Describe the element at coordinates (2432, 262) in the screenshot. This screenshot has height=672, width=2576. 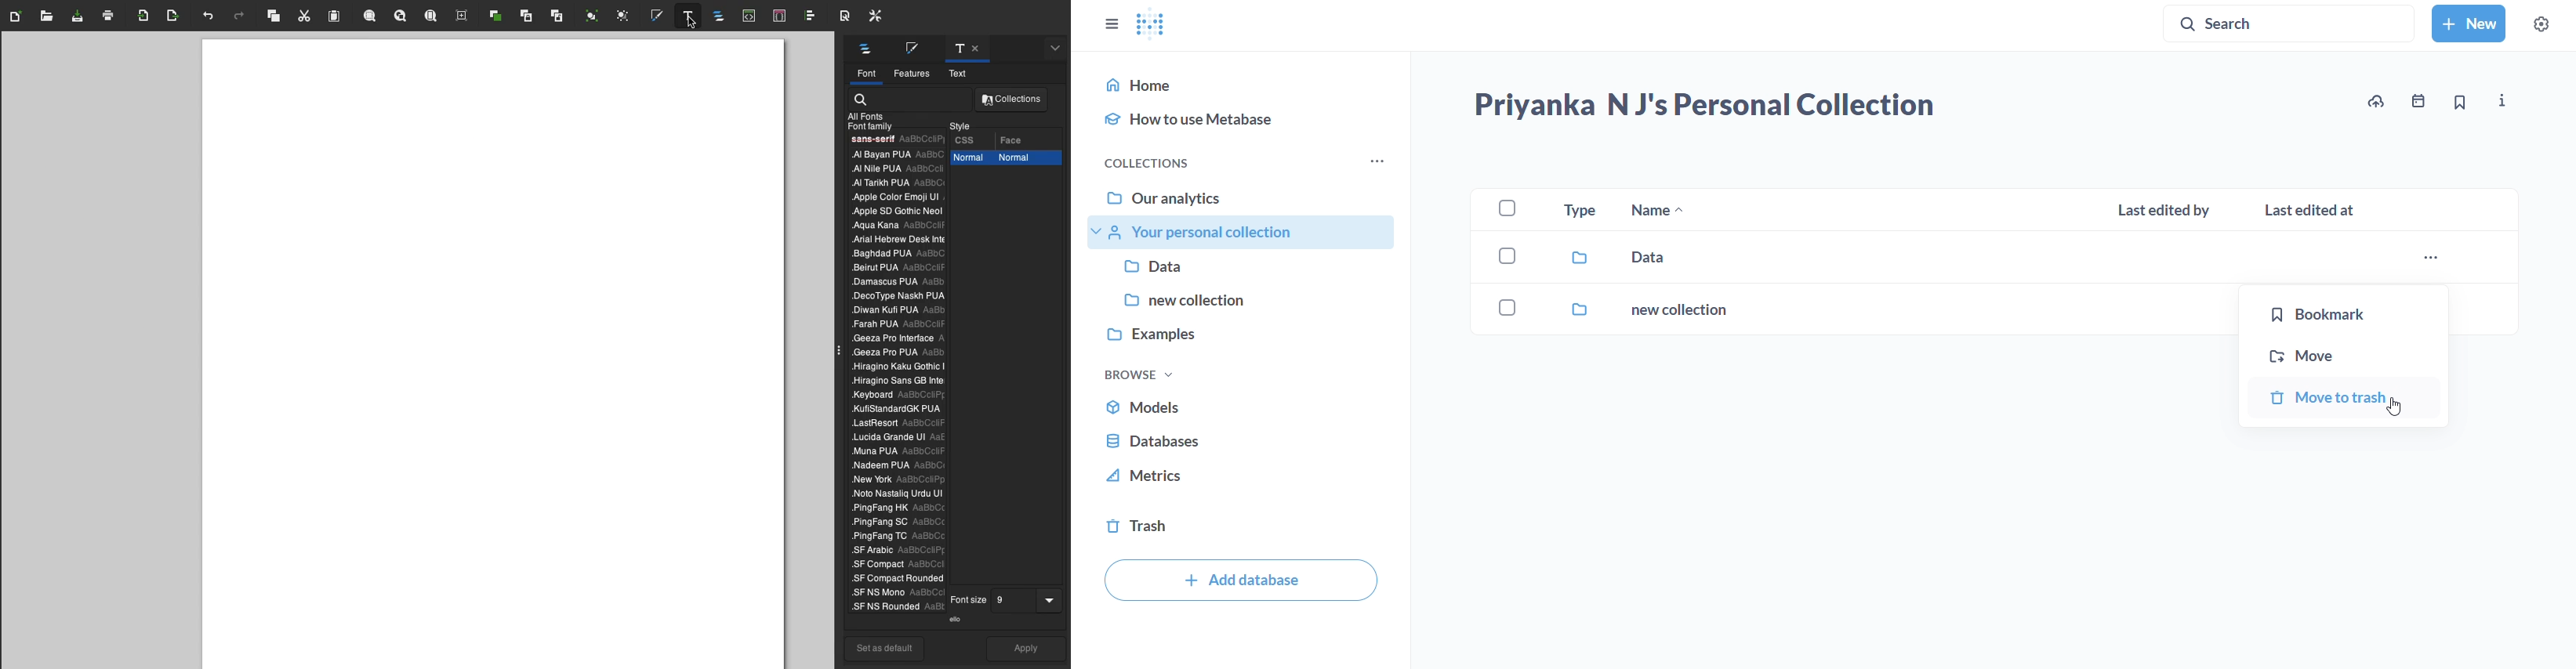
I see `more` at that location.